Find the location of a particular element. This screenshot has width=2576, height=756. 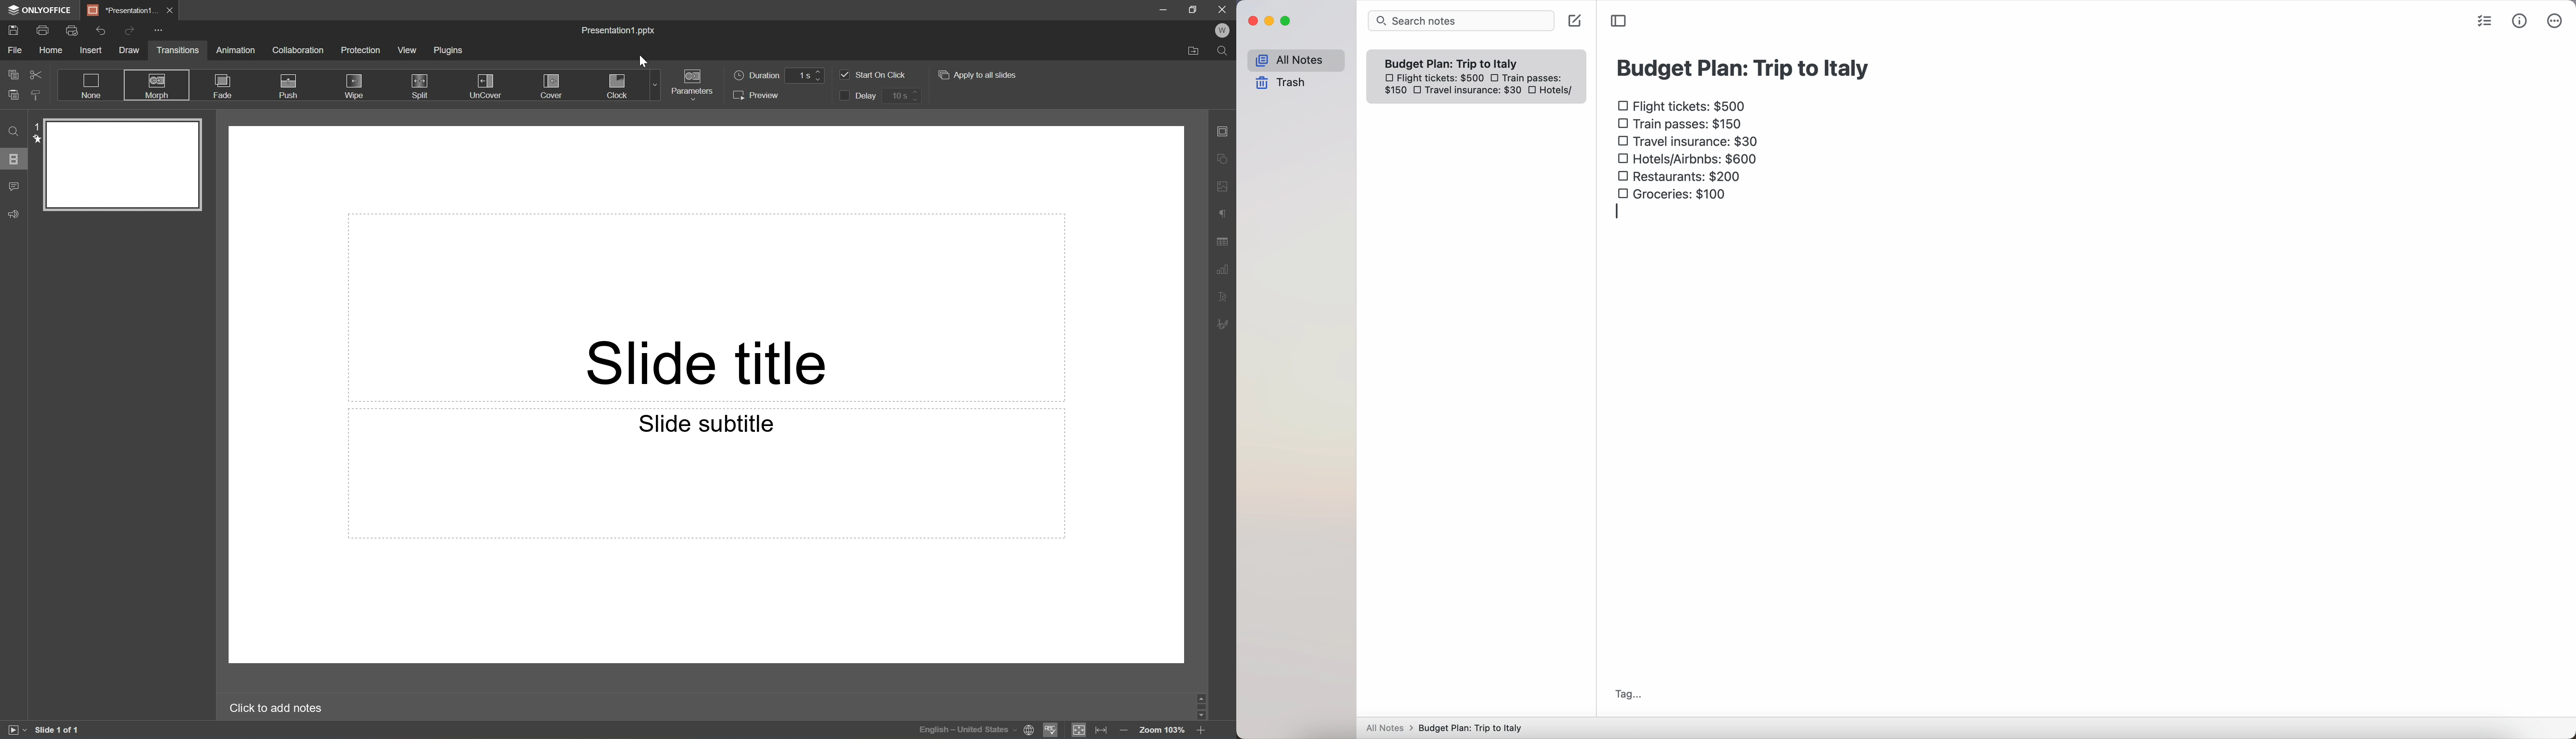

ONLYOFFICE is located at coordinates (42, 10).